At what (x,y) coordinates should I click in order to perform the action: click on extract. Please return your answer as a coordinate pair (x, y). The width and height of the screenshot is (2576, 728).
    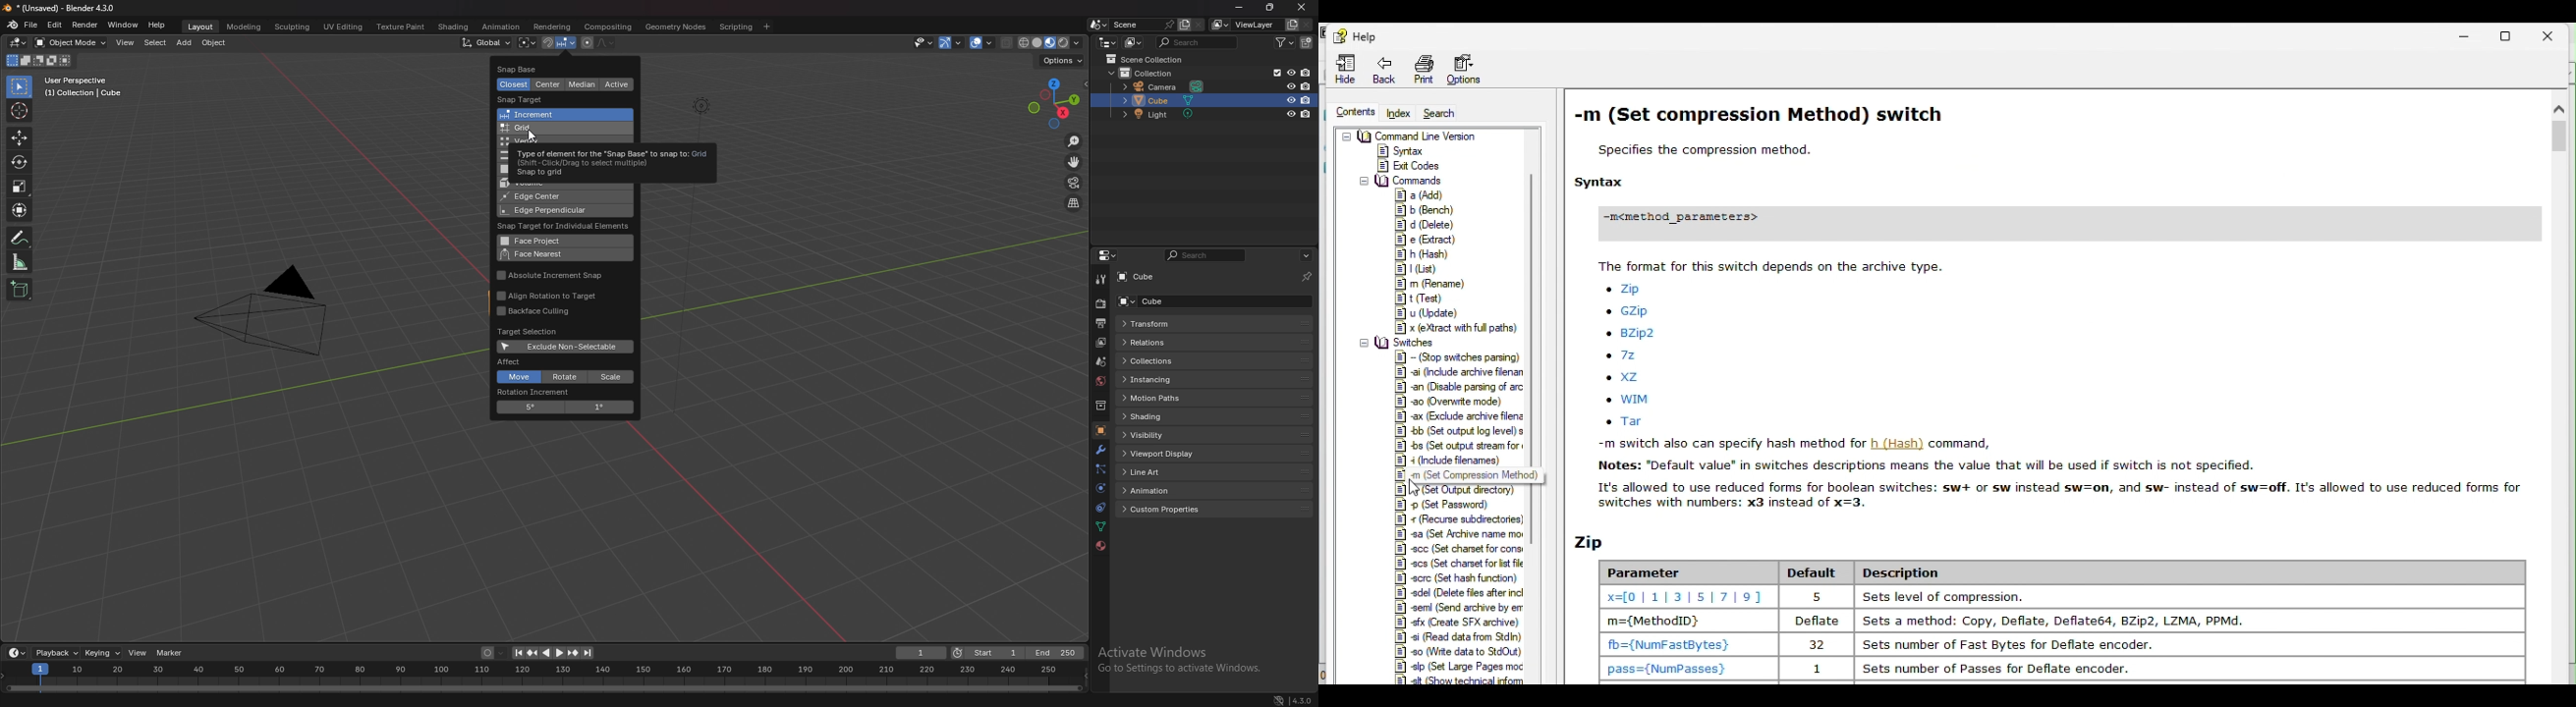
    Looking at the image, I should click on (1427, 240).